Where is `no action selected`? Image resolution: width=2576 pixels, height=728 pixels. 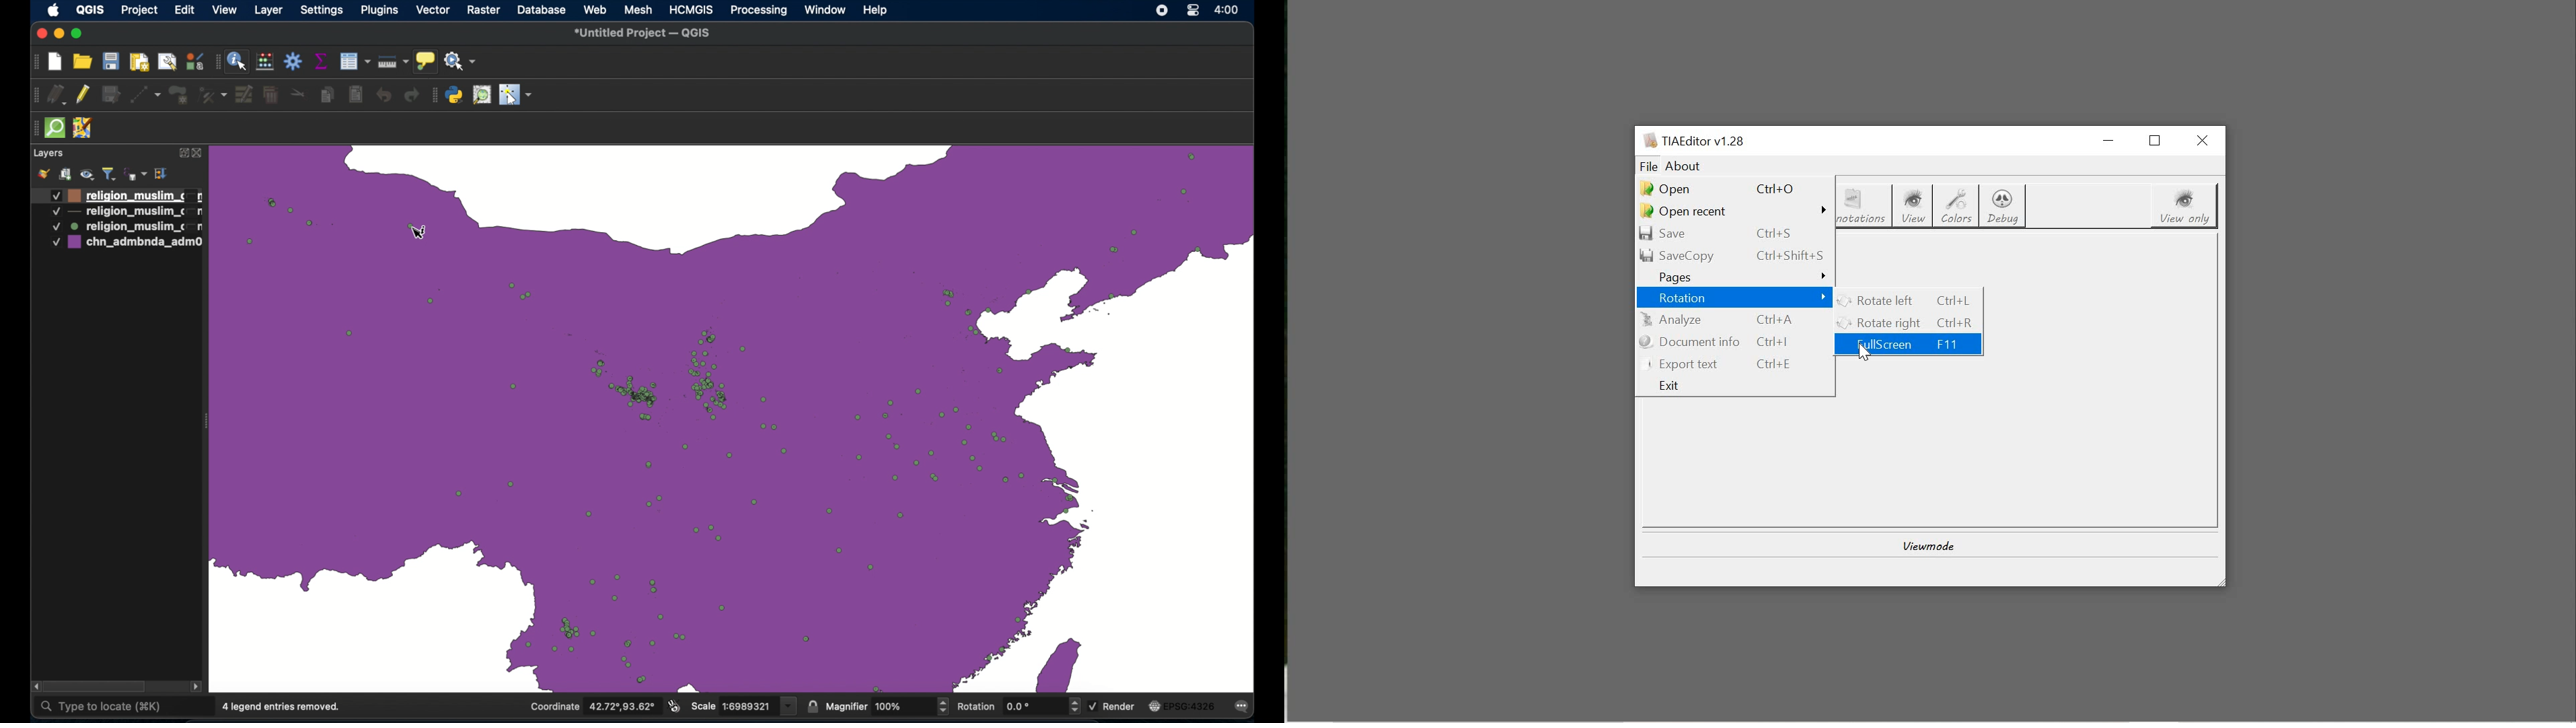 no action selected is located at coordinates (462, 61).